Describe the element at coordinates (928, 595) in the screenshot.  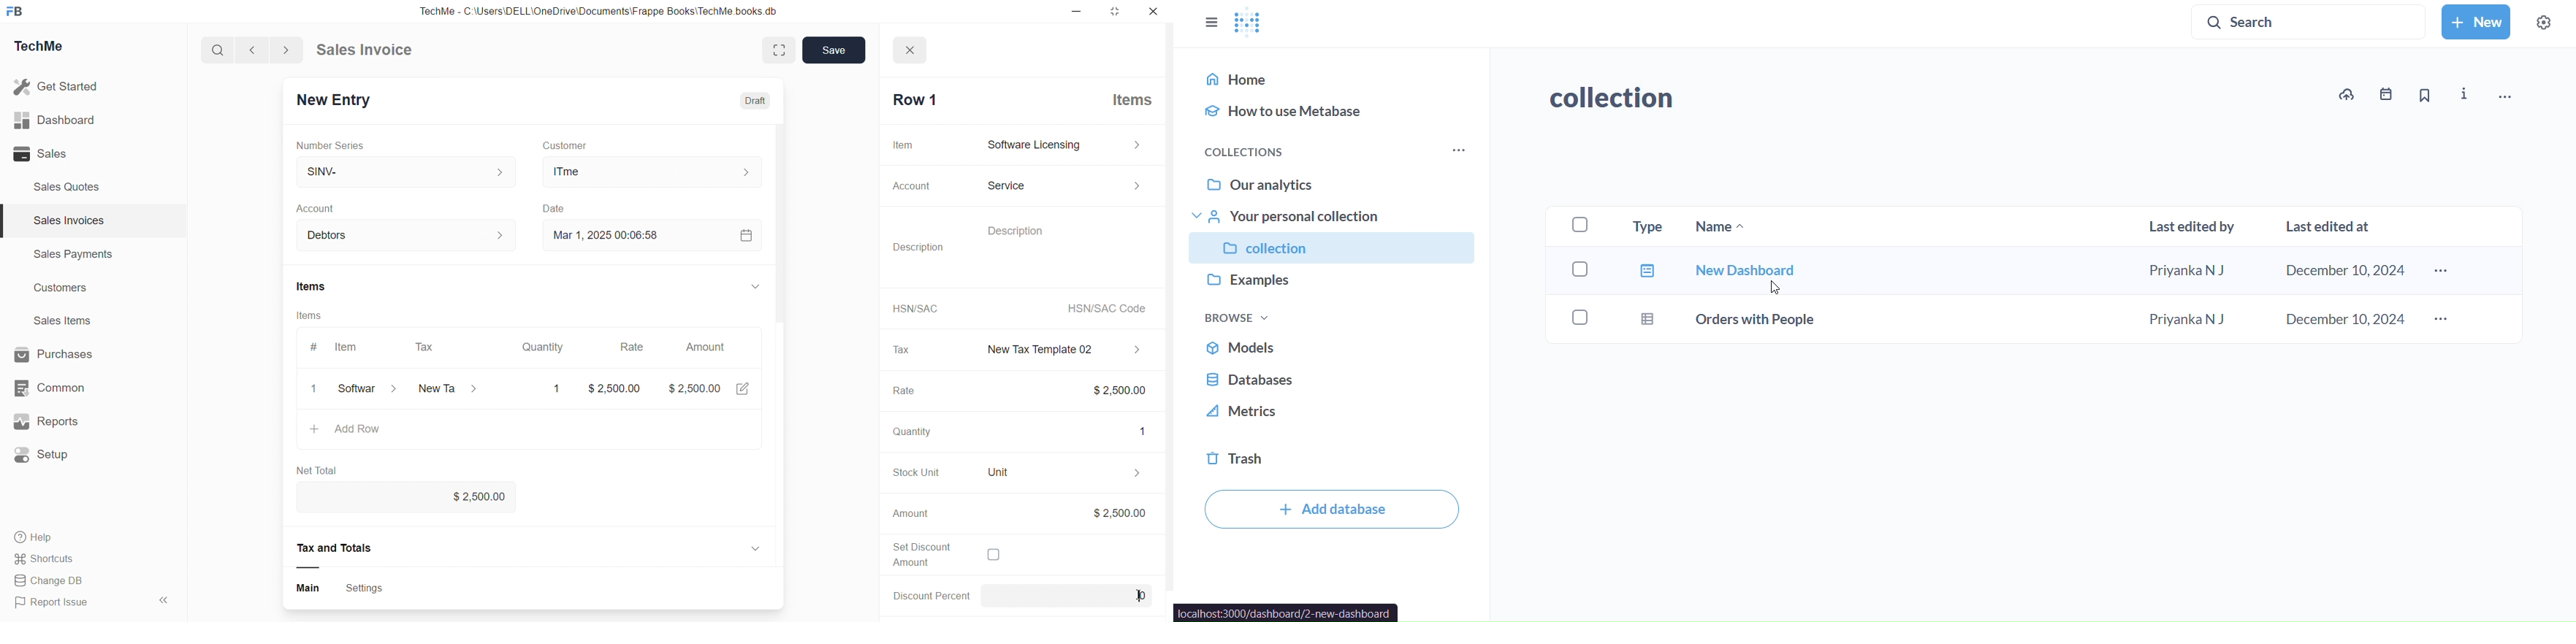
I see `Discount Percent` at that location.